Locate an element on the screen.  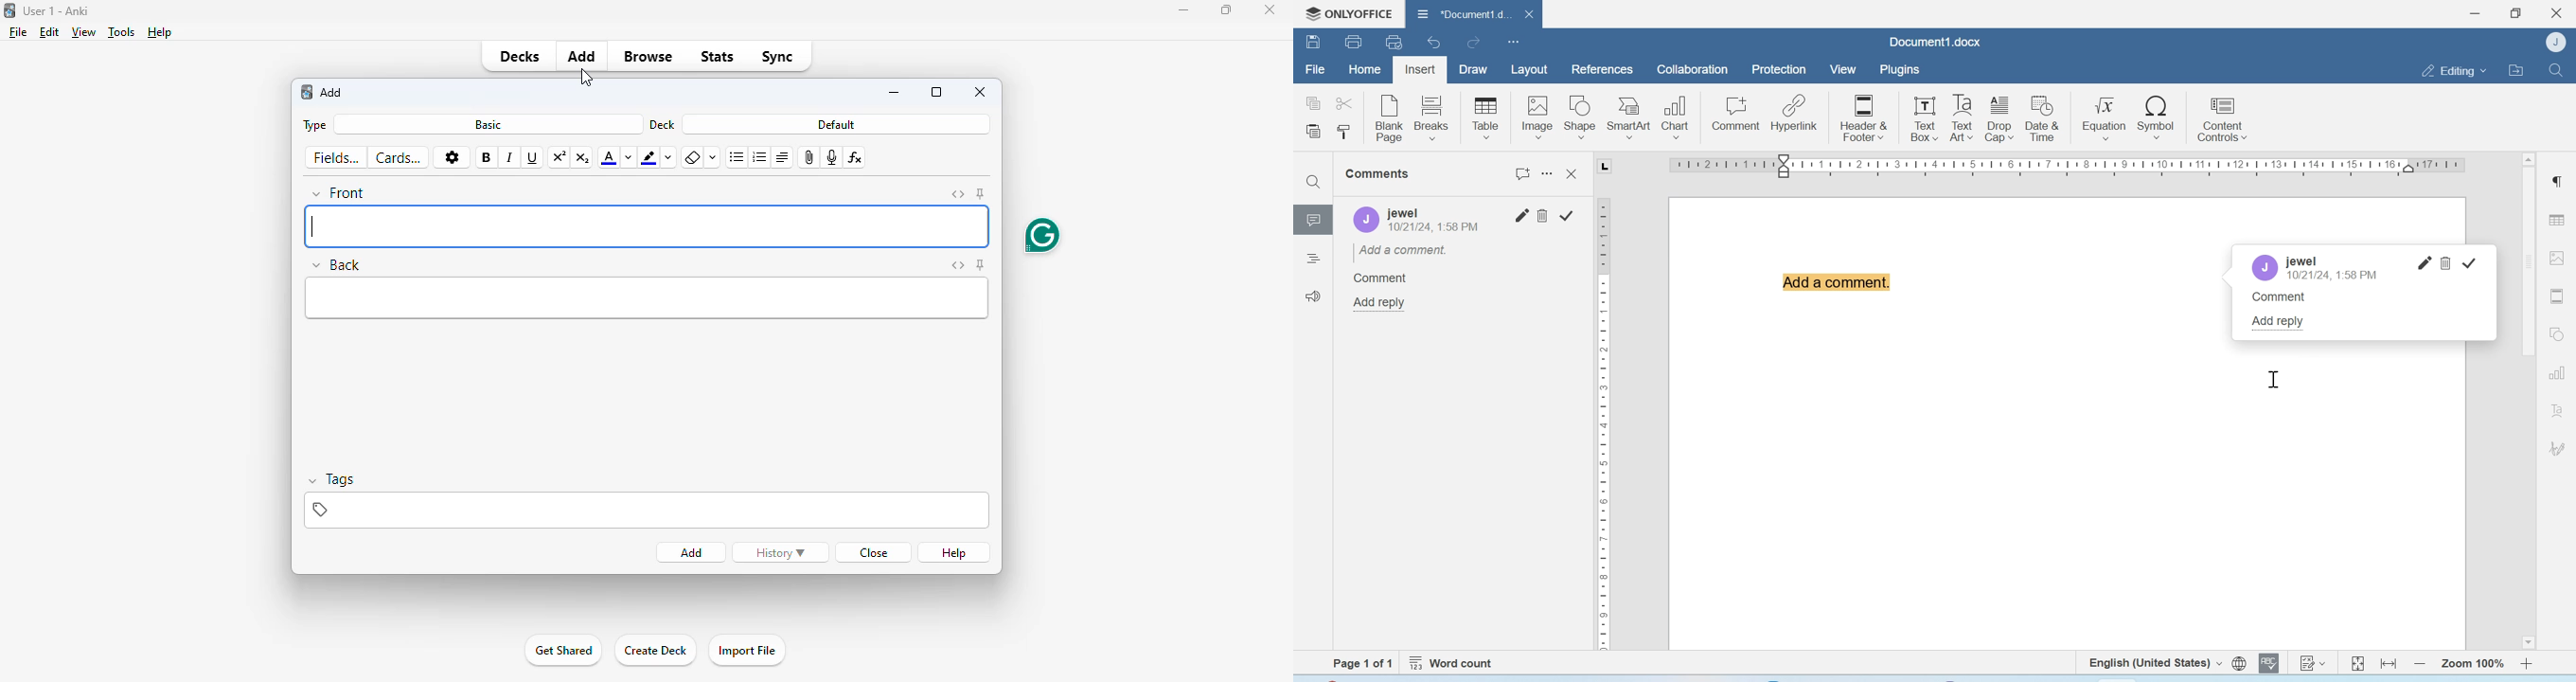
Text Box is located at coordinates (1959, 118).